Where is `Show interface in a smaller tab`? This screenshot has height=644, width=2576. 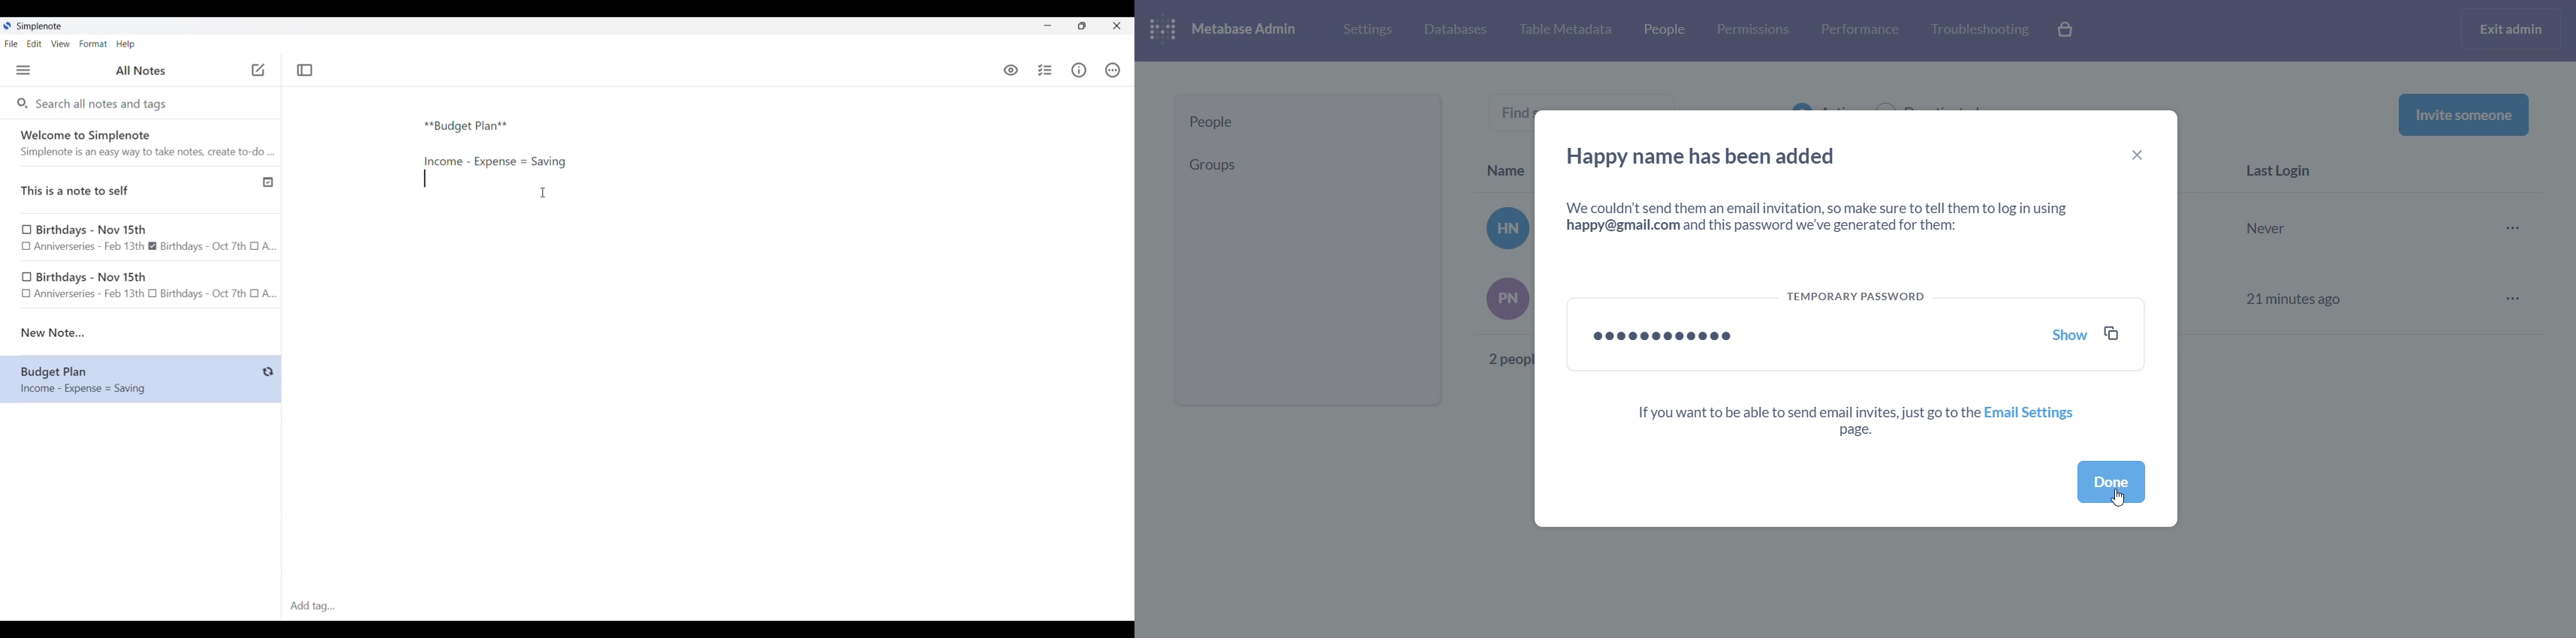 Show interface in a smaller tab is located at coordinates (1082, 26).